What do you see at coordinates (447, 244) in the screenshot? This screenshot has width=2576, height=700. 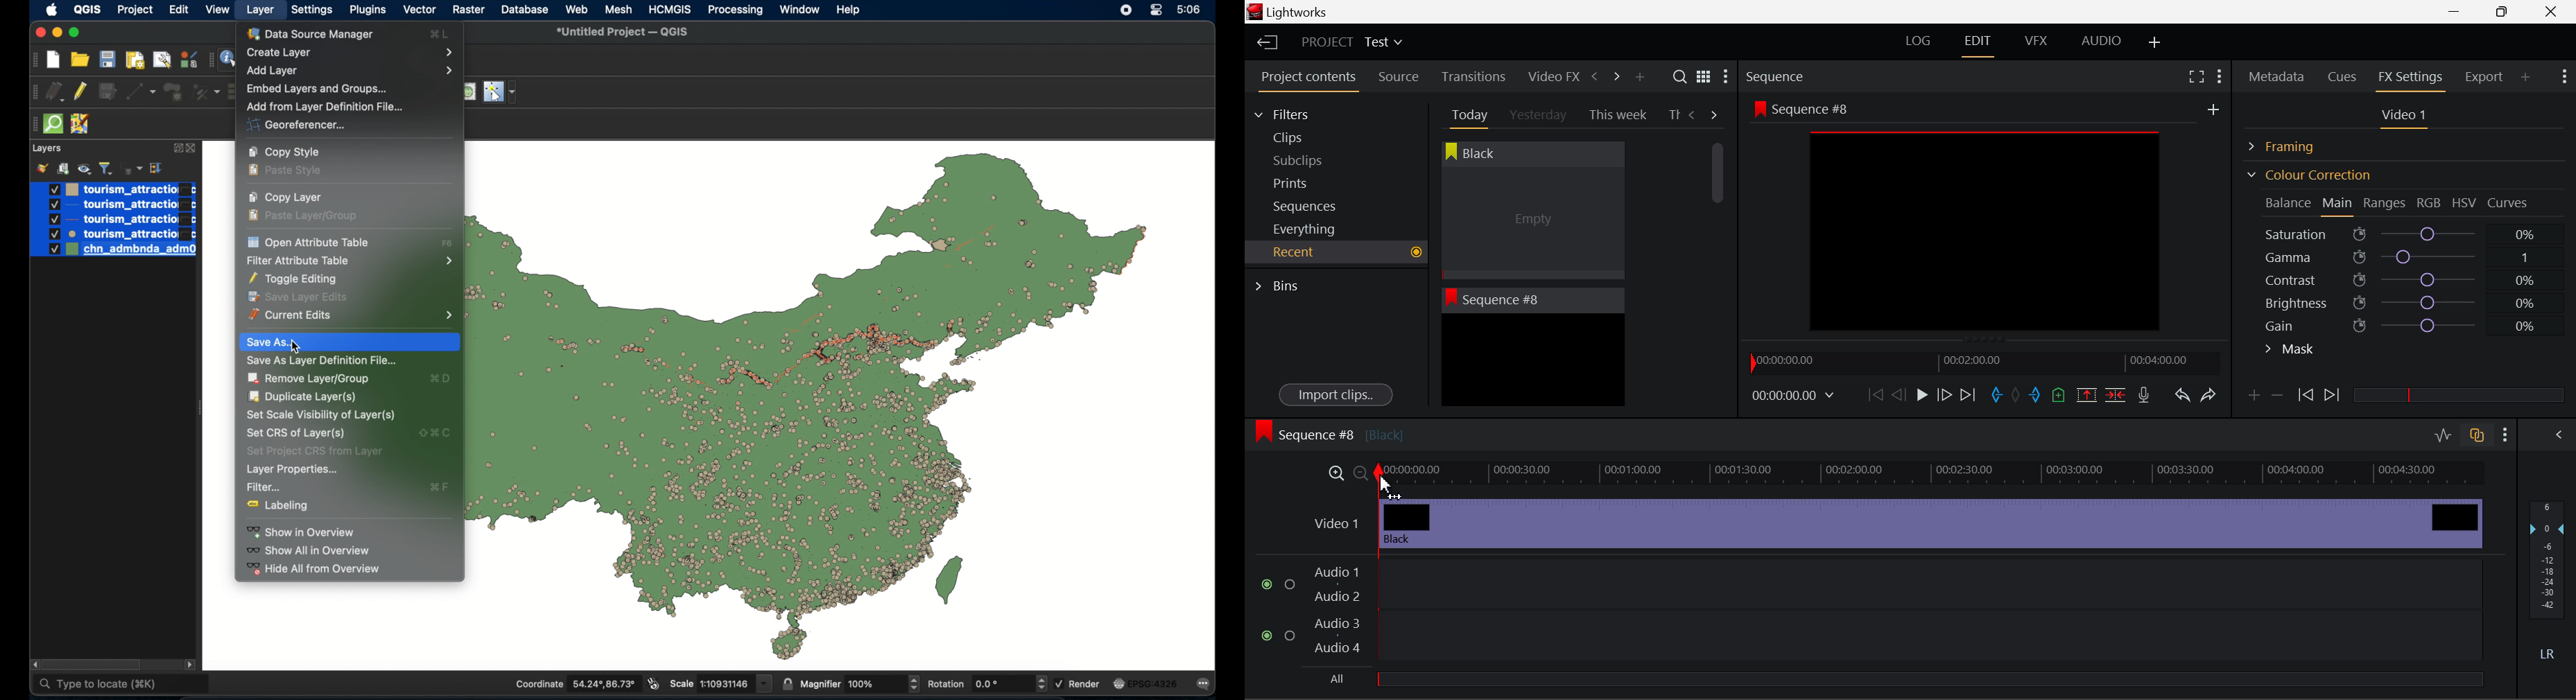 I see `open attribute table shortcut` at bounding box center [447, 244].